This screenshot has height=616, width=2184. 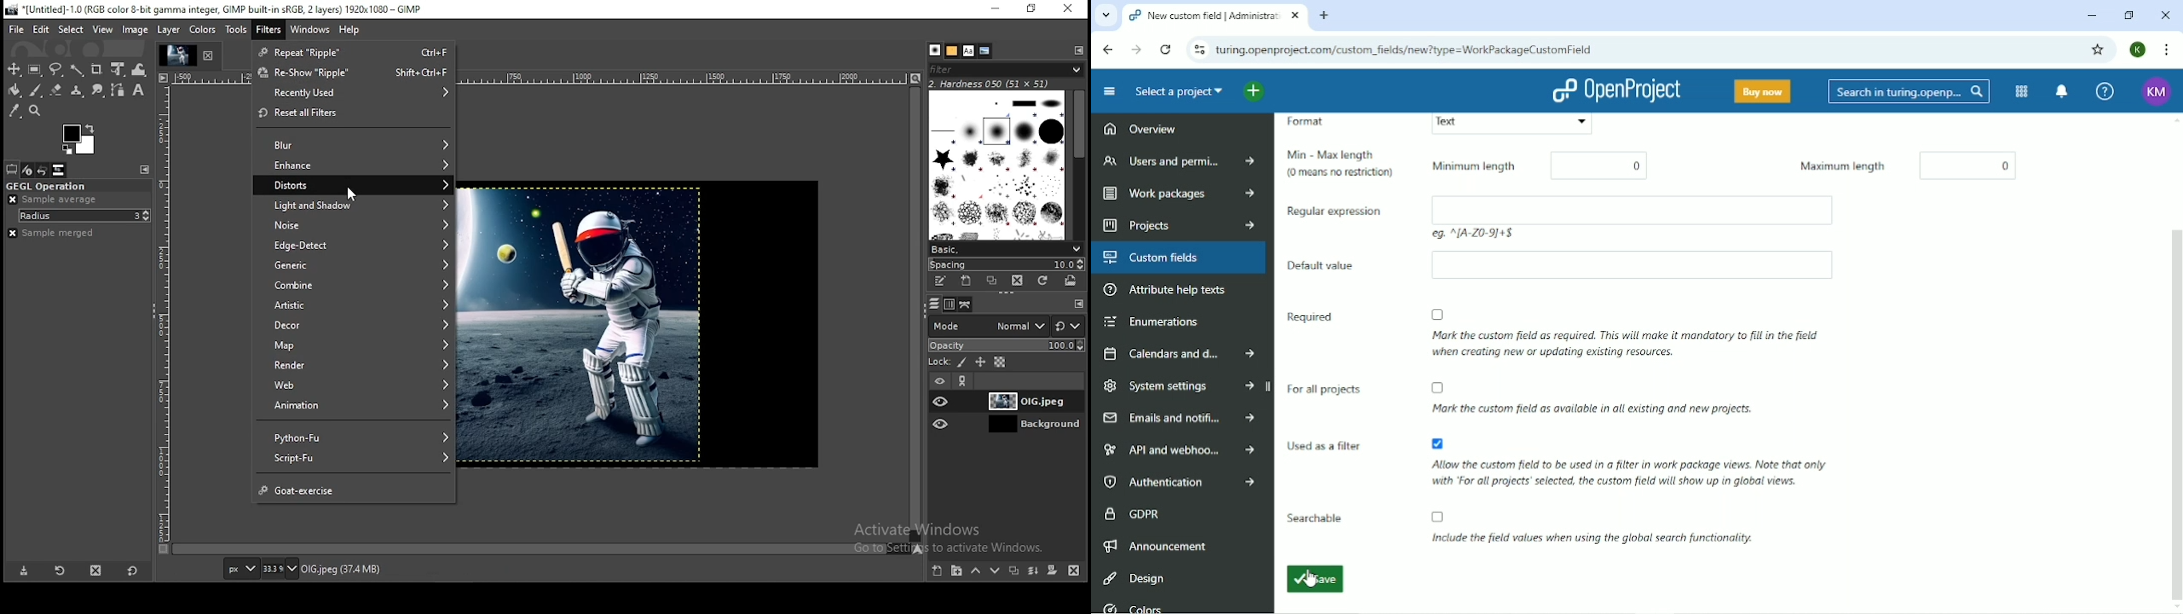 What do you see at coordinates (14, 91) in the screenshot?
I see `bucket fill tool` at bounding box center [14, 91].